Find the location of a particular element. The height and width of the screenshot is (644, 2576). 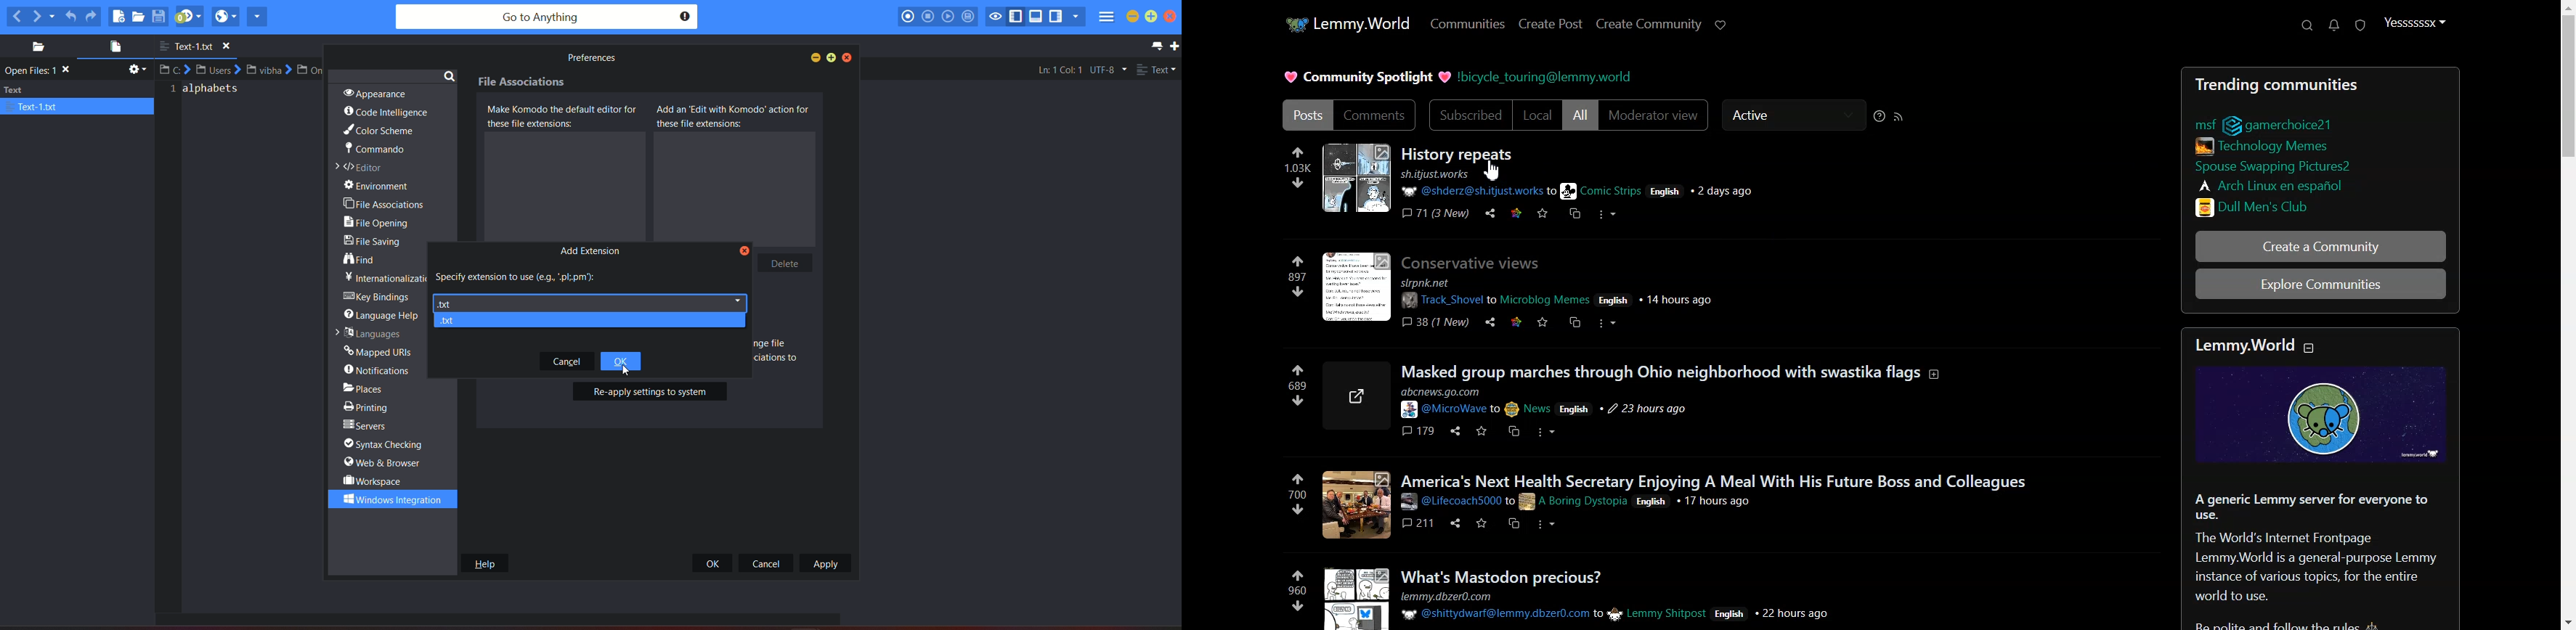

new tab is located at coordinates (1175, 46).